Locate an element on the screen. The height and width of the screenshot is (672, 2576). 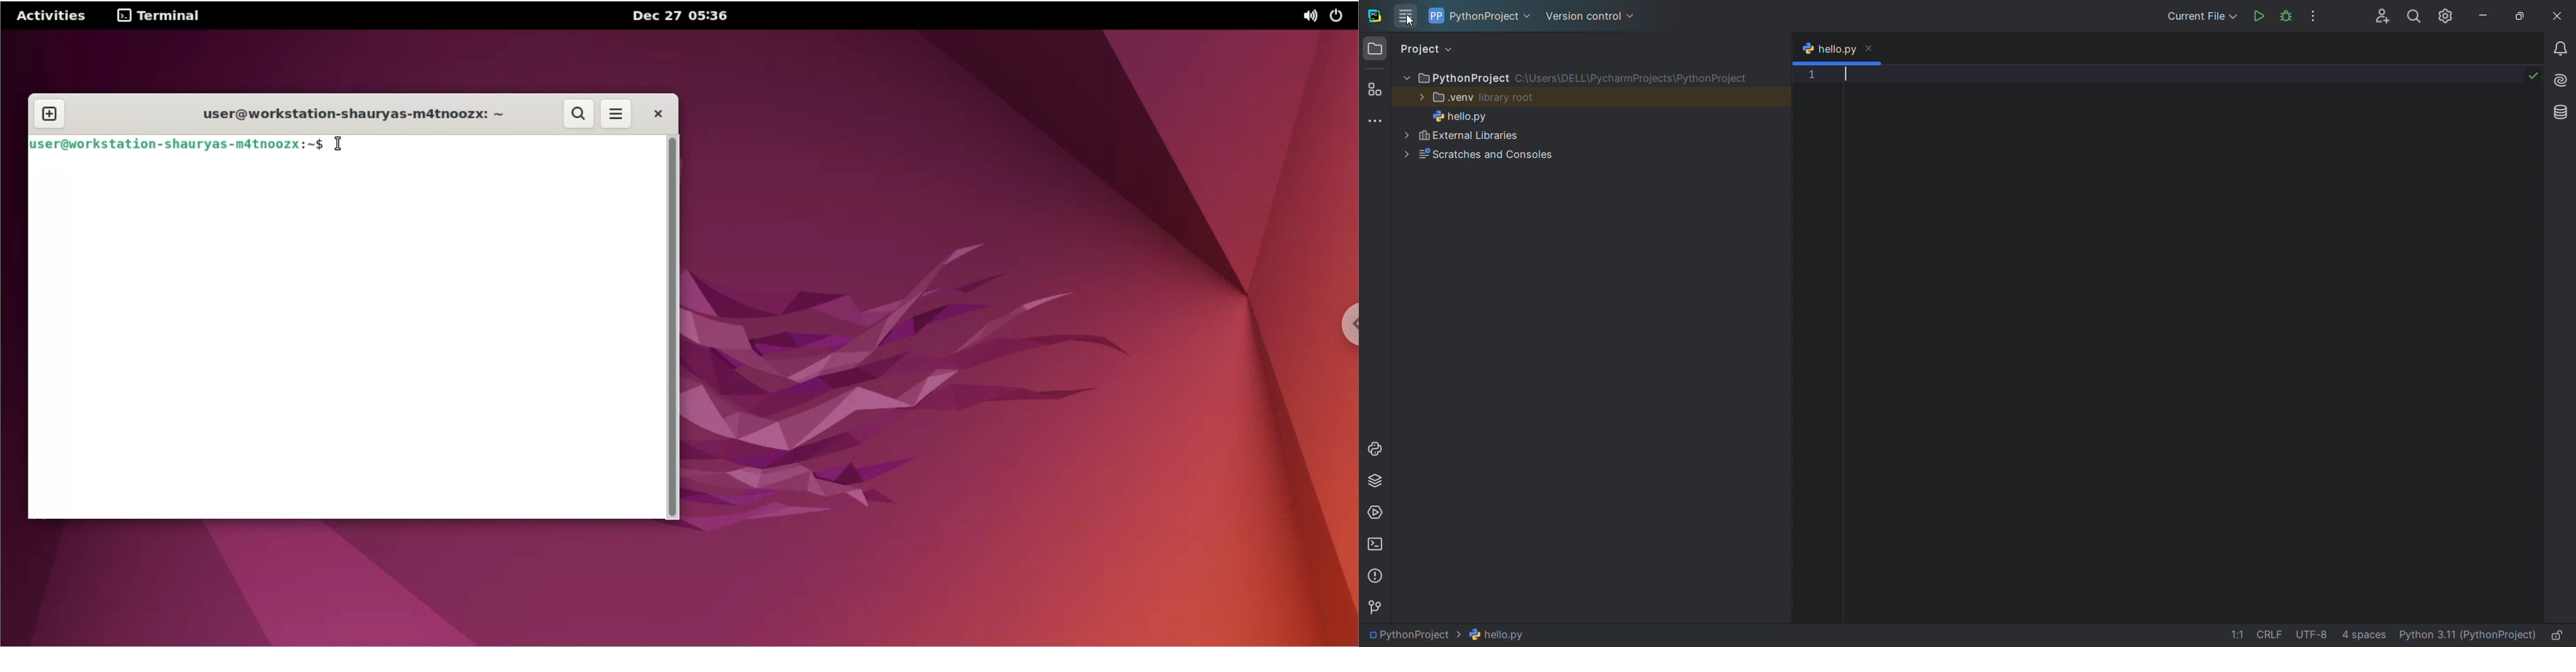
PythonProject along its path is located at coordinates (1573, 77).